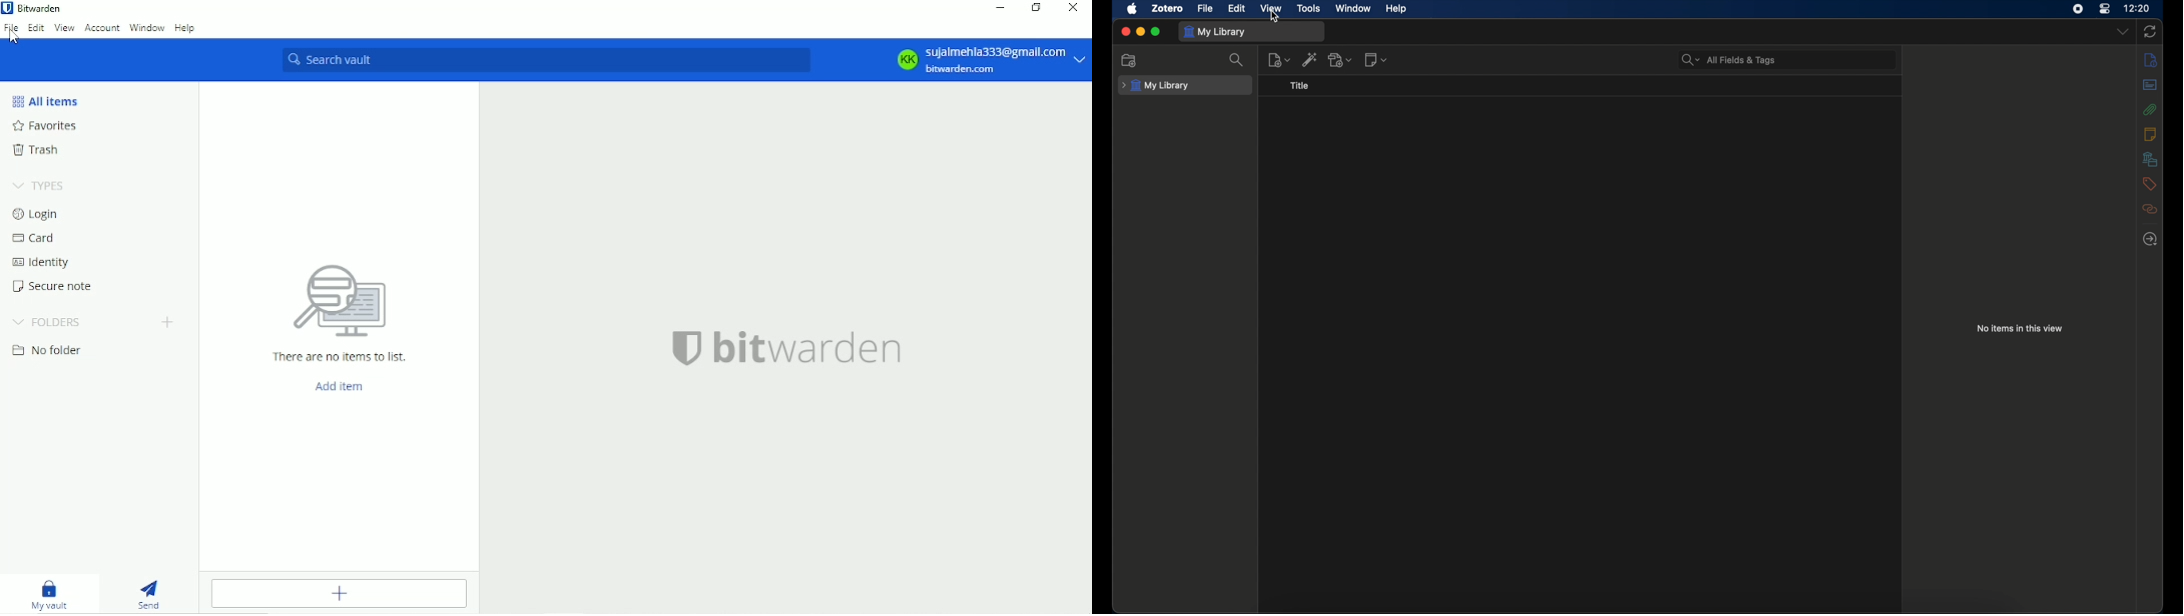 The height and width of the screenshot is (616, 2184). I want to click on window, so click(1352, 9).